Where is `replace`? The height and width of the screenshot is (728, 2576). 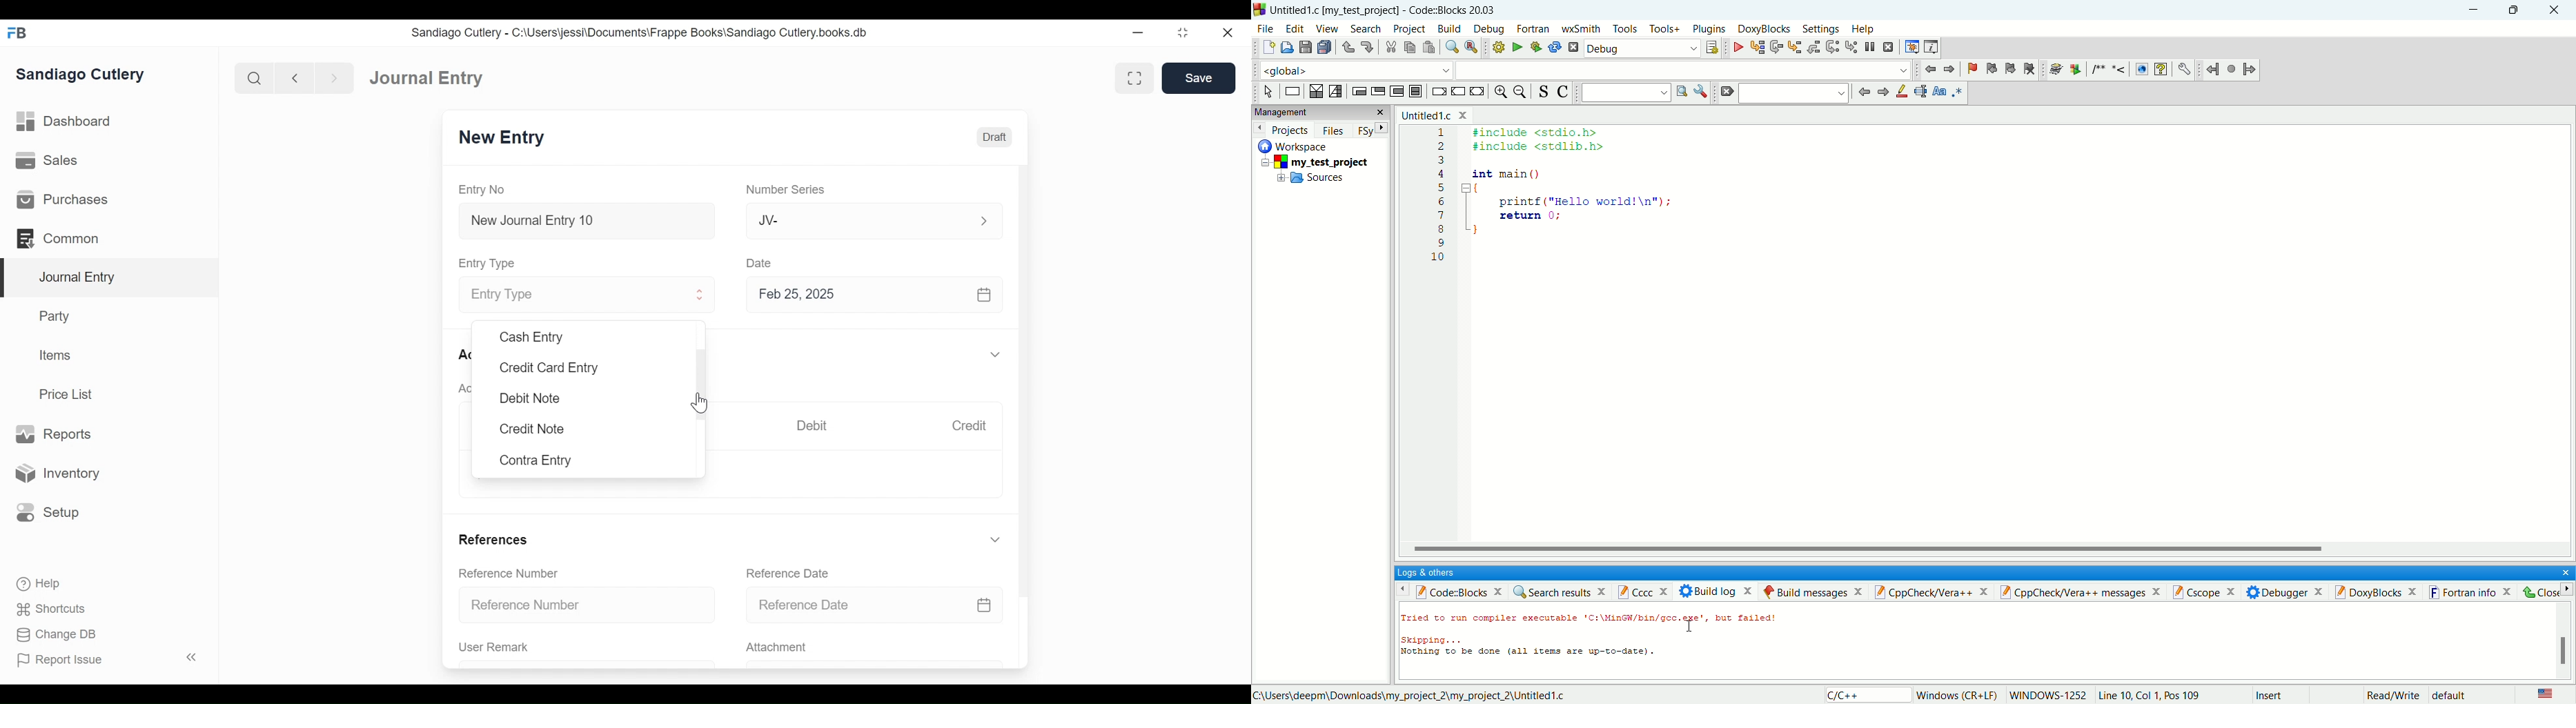
replace is located at coordinates (1471, 47).